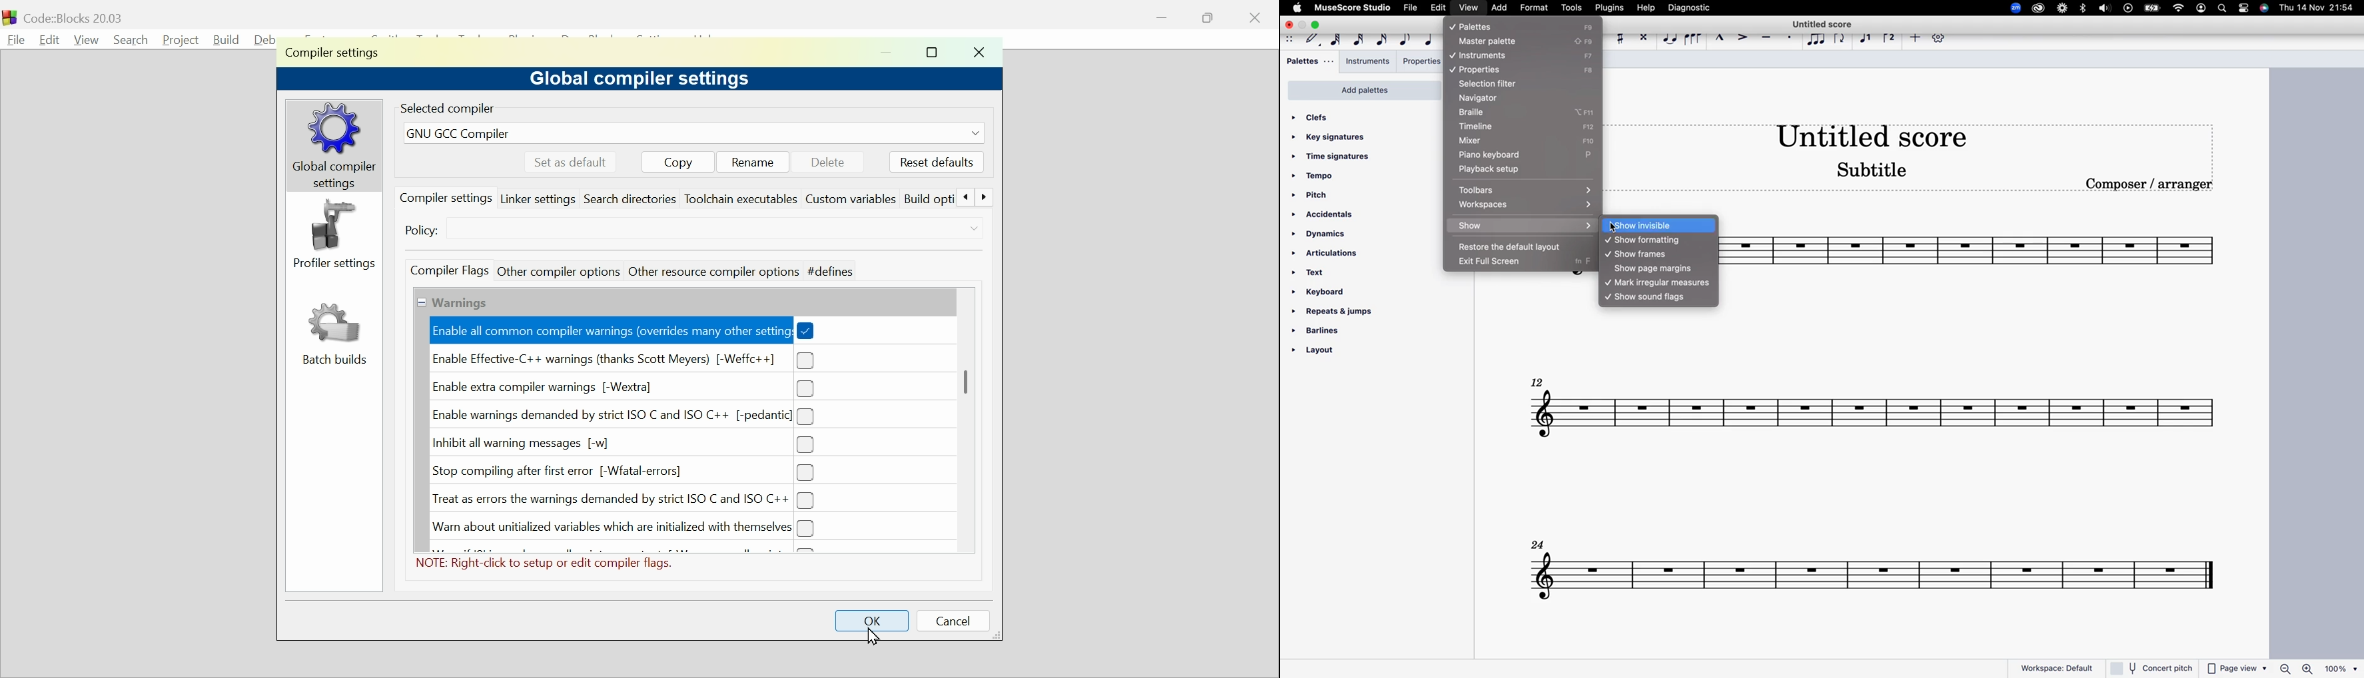 This screenshot has height=700, width=2380. I want to click on Batch build, so click(333, 335).